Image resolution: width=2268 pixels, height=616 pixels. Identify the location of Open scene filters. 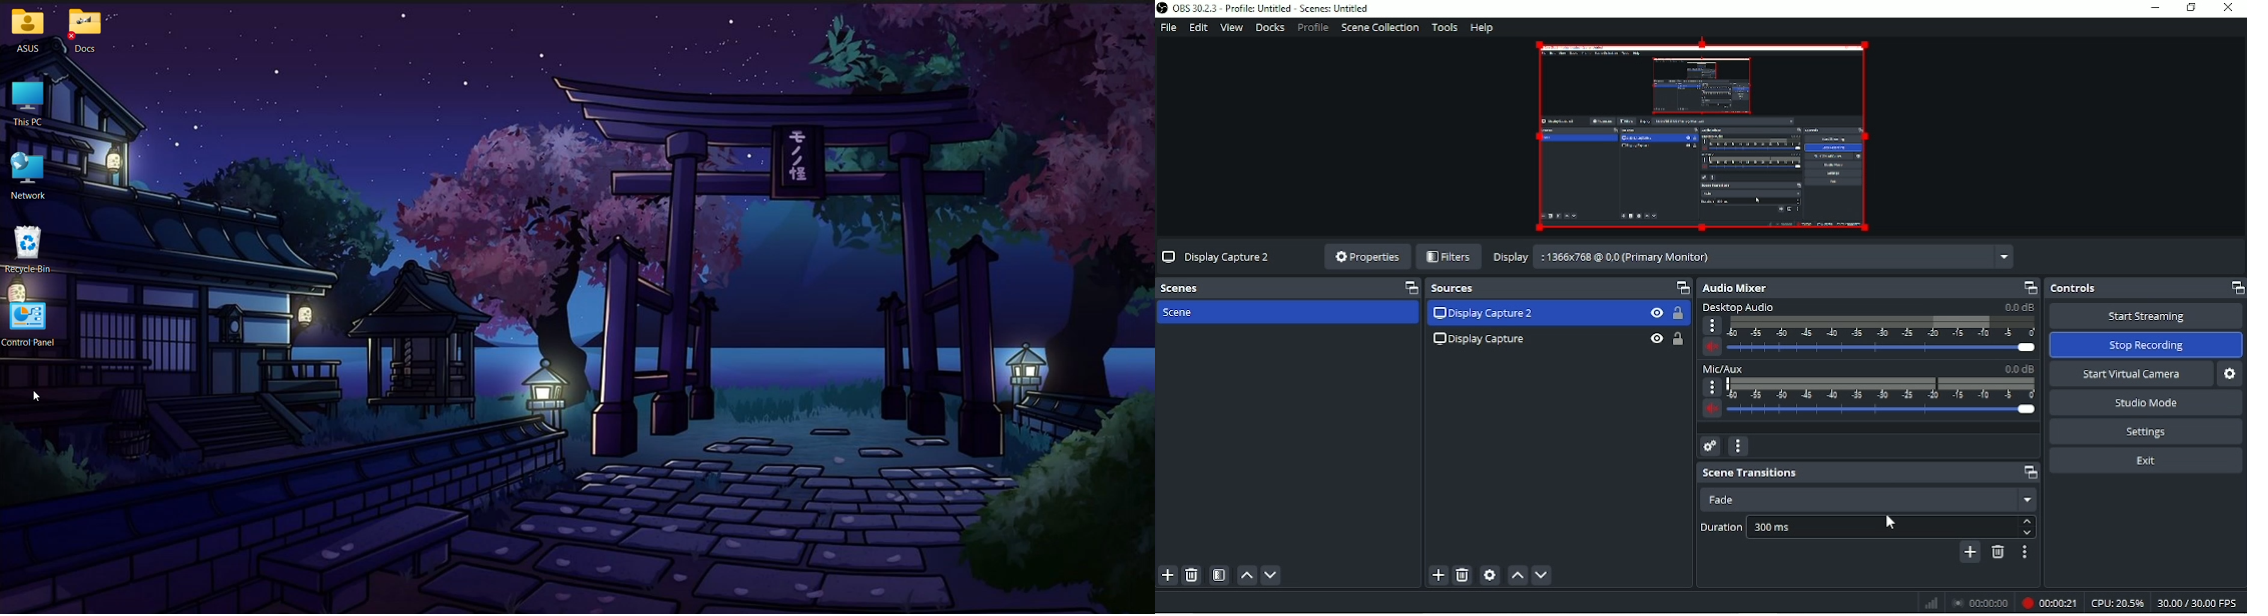
(1219, 575).